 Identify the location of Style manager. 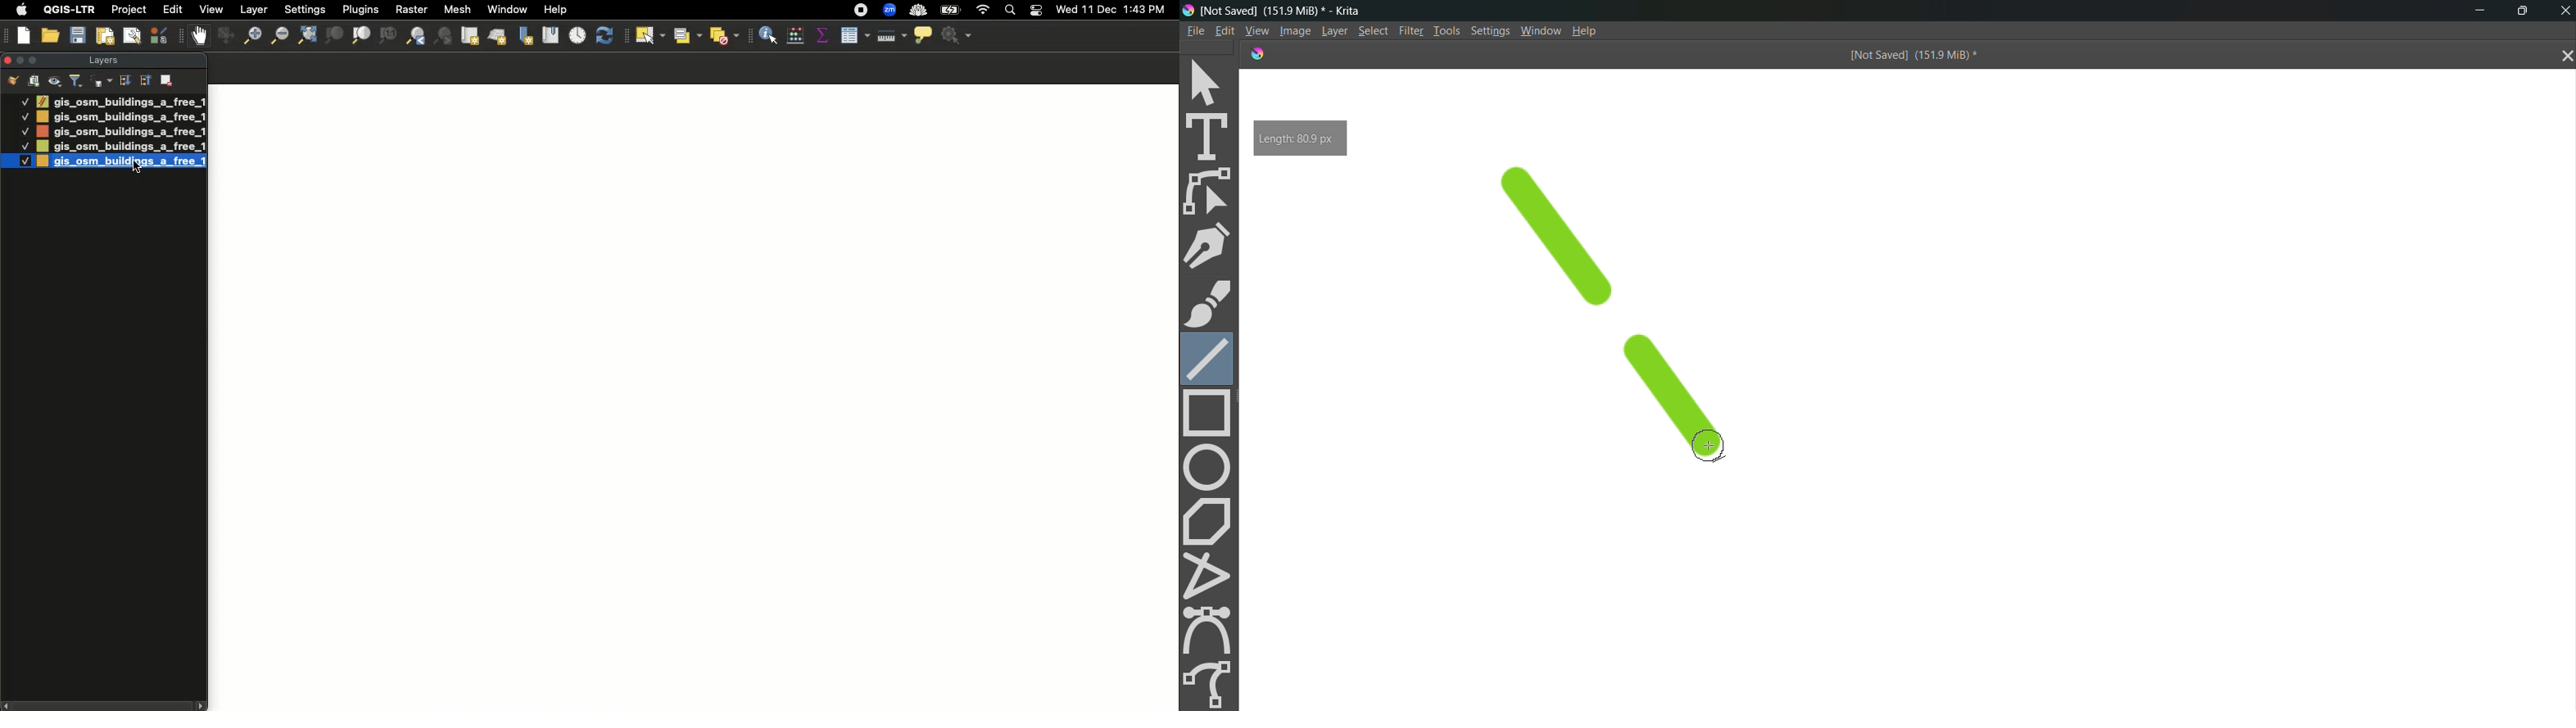
(161, 35).